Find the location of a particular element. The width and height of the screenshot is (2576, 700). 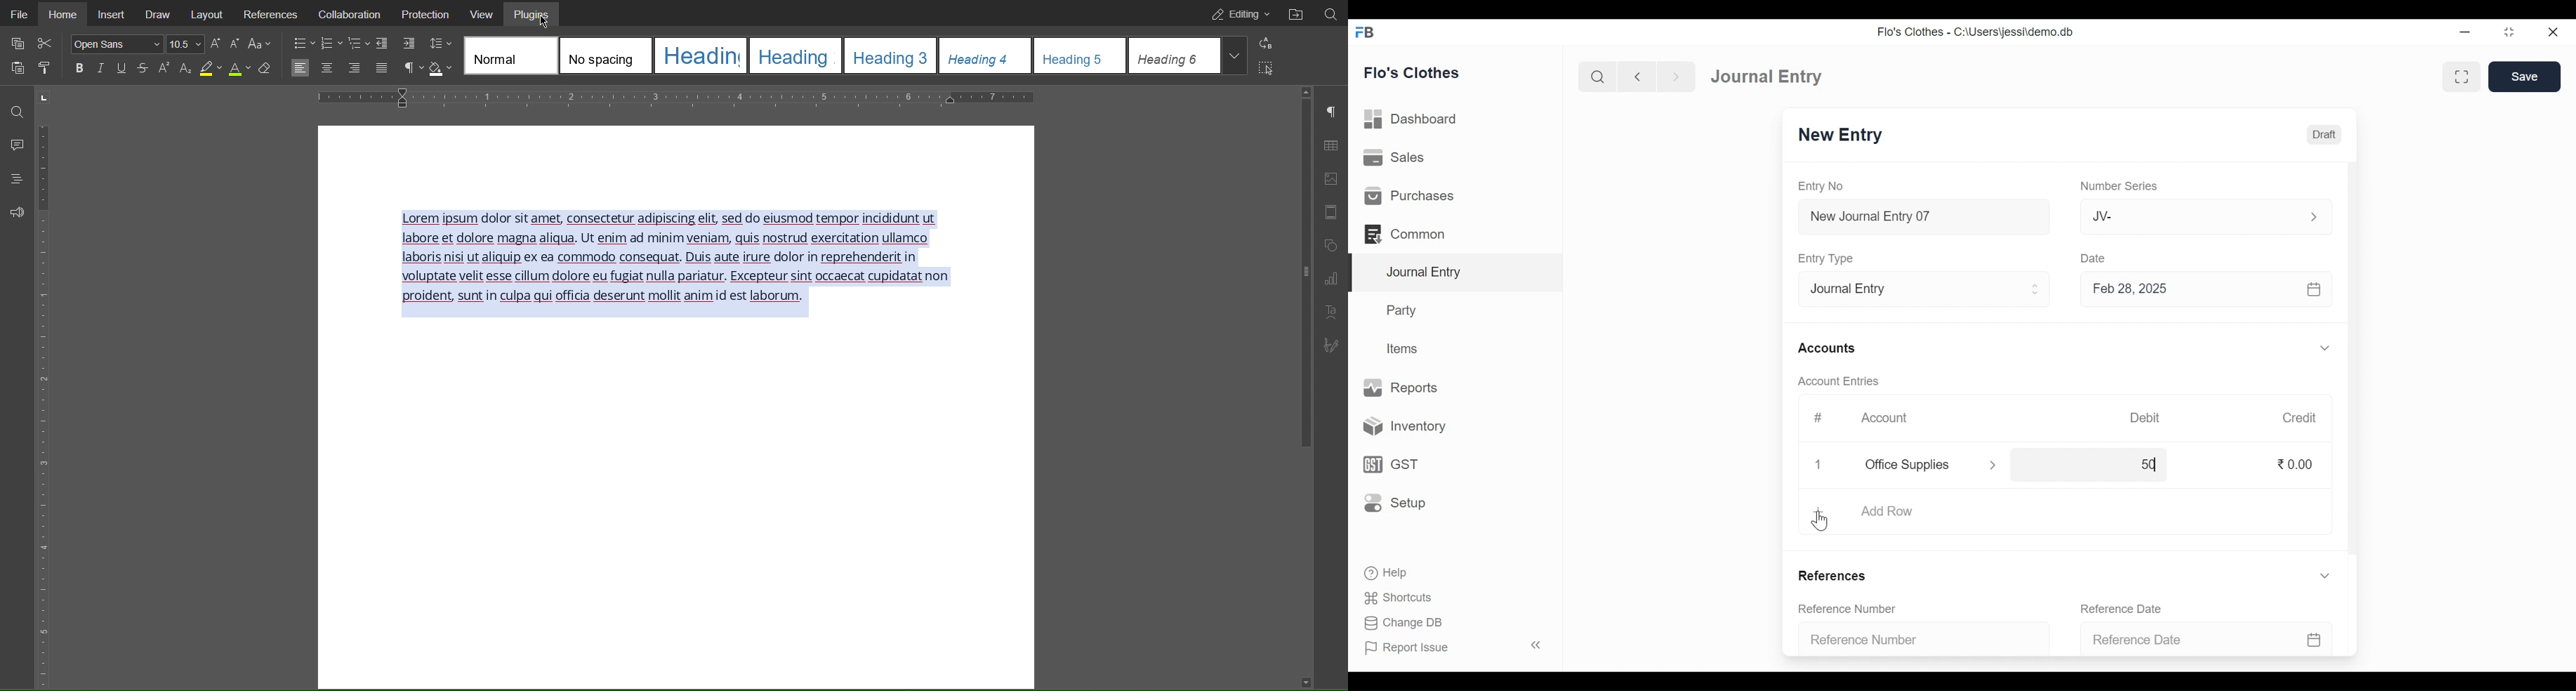

Date is located at coordinates (2097, 259).